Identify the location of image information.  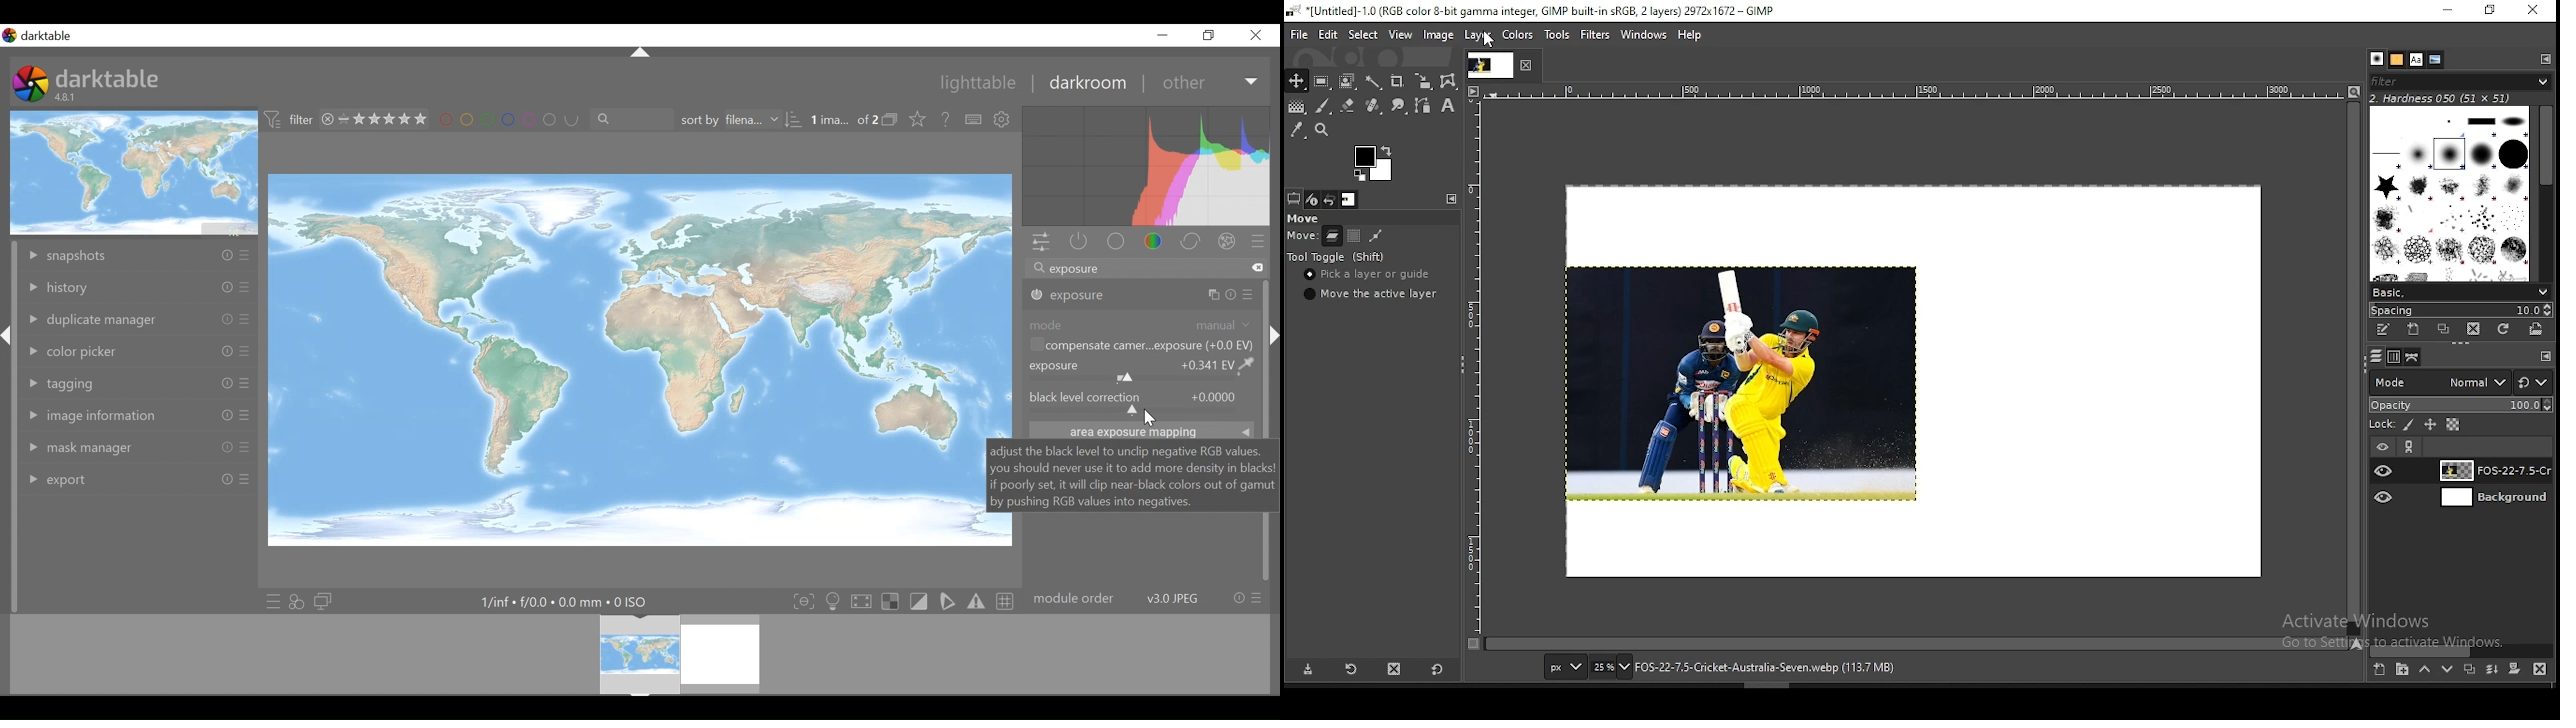
(137, 417).